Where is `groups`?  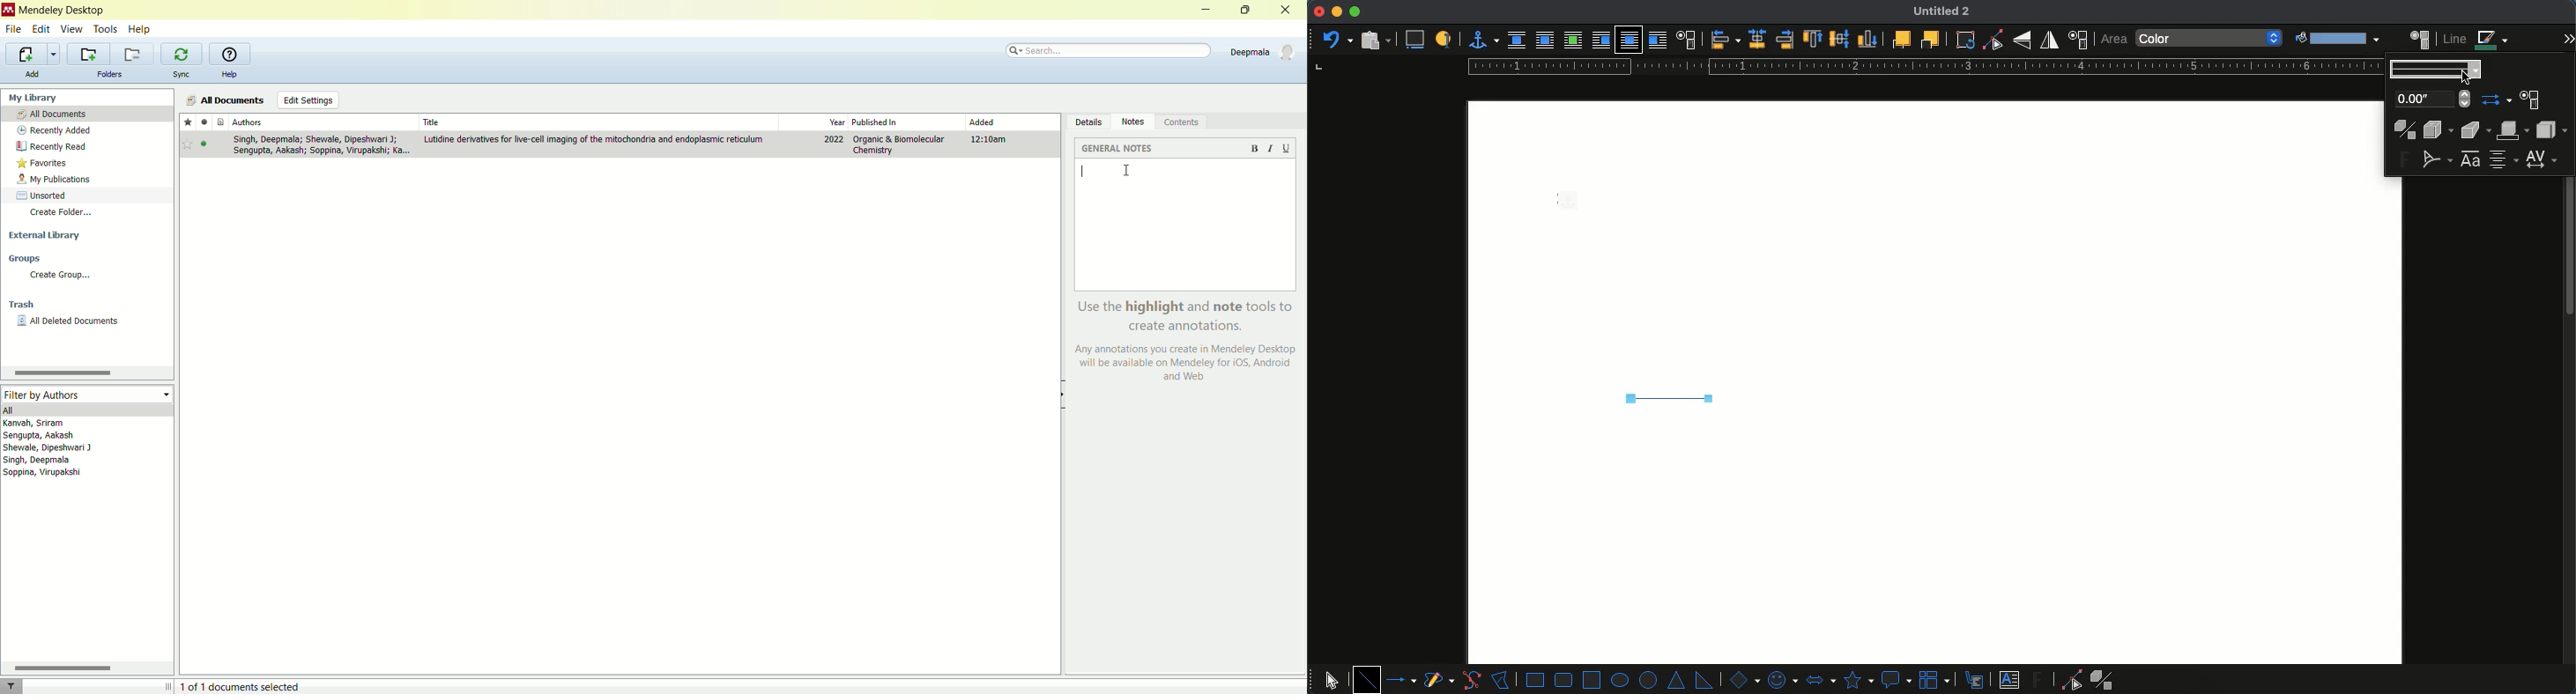
groups is located at coordinates (85, 259).